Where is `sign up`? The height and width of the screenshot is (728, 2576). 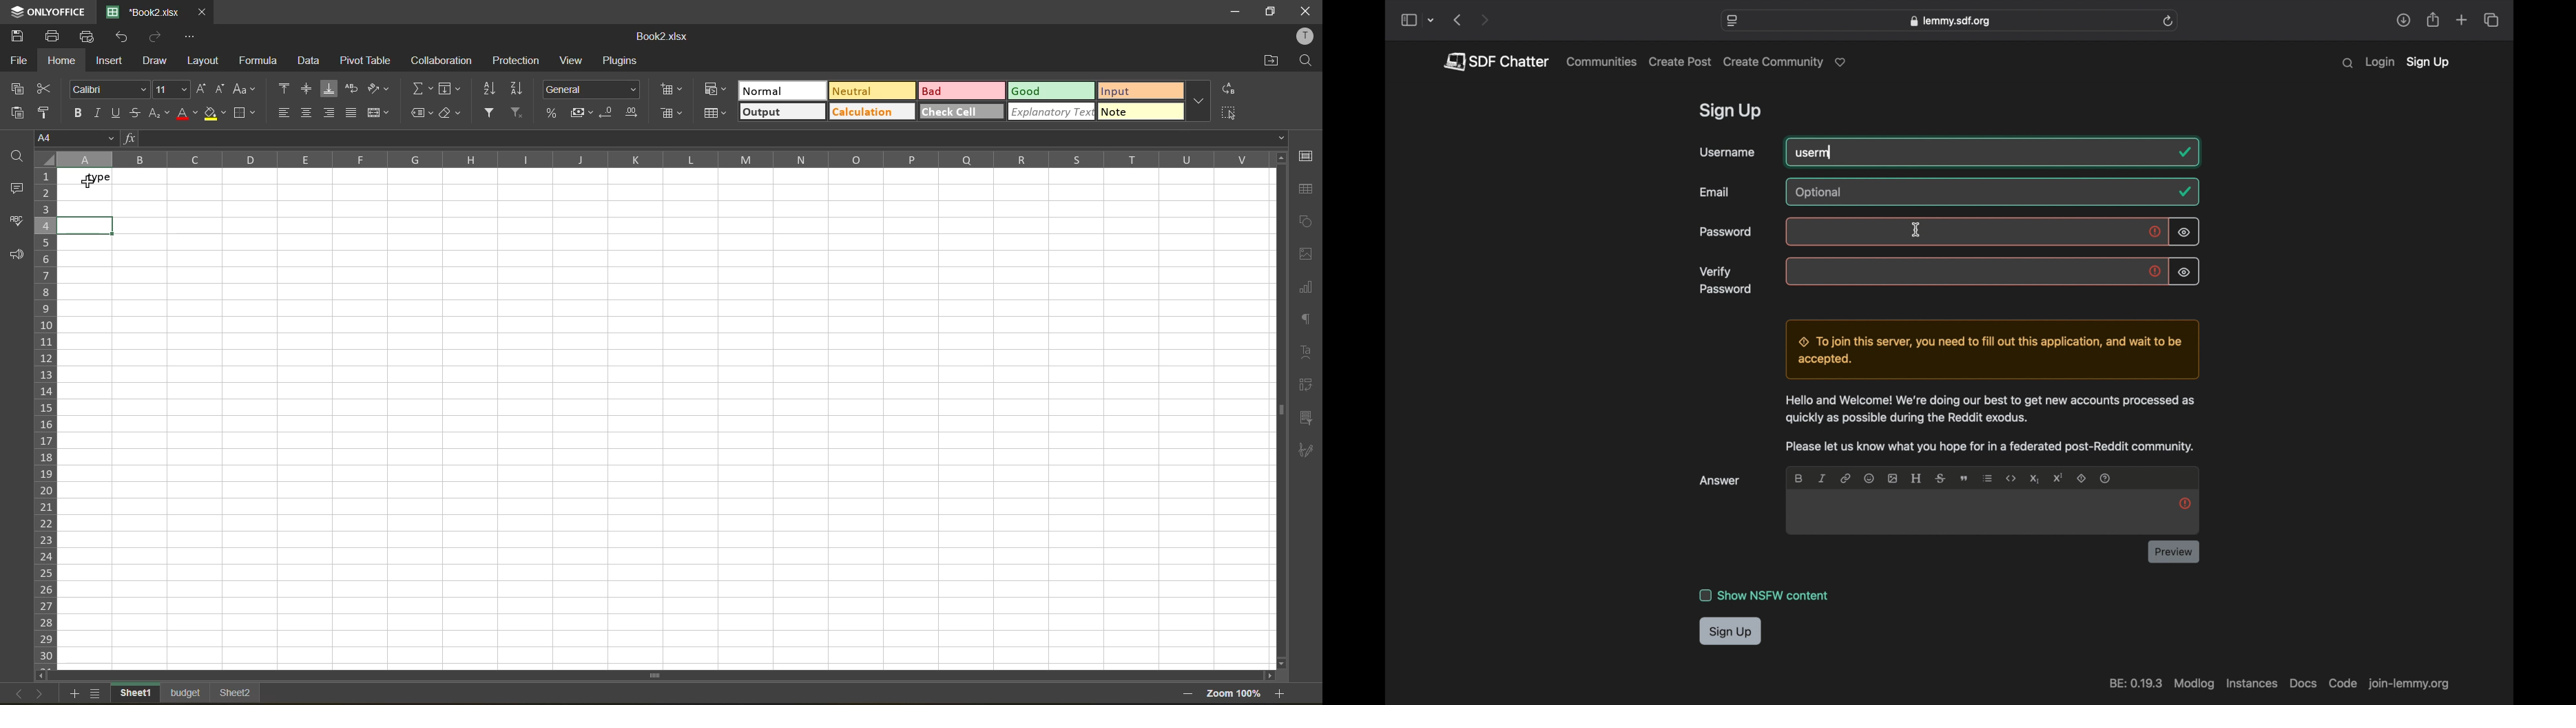 sign up is located at coordinates (1731, 632).